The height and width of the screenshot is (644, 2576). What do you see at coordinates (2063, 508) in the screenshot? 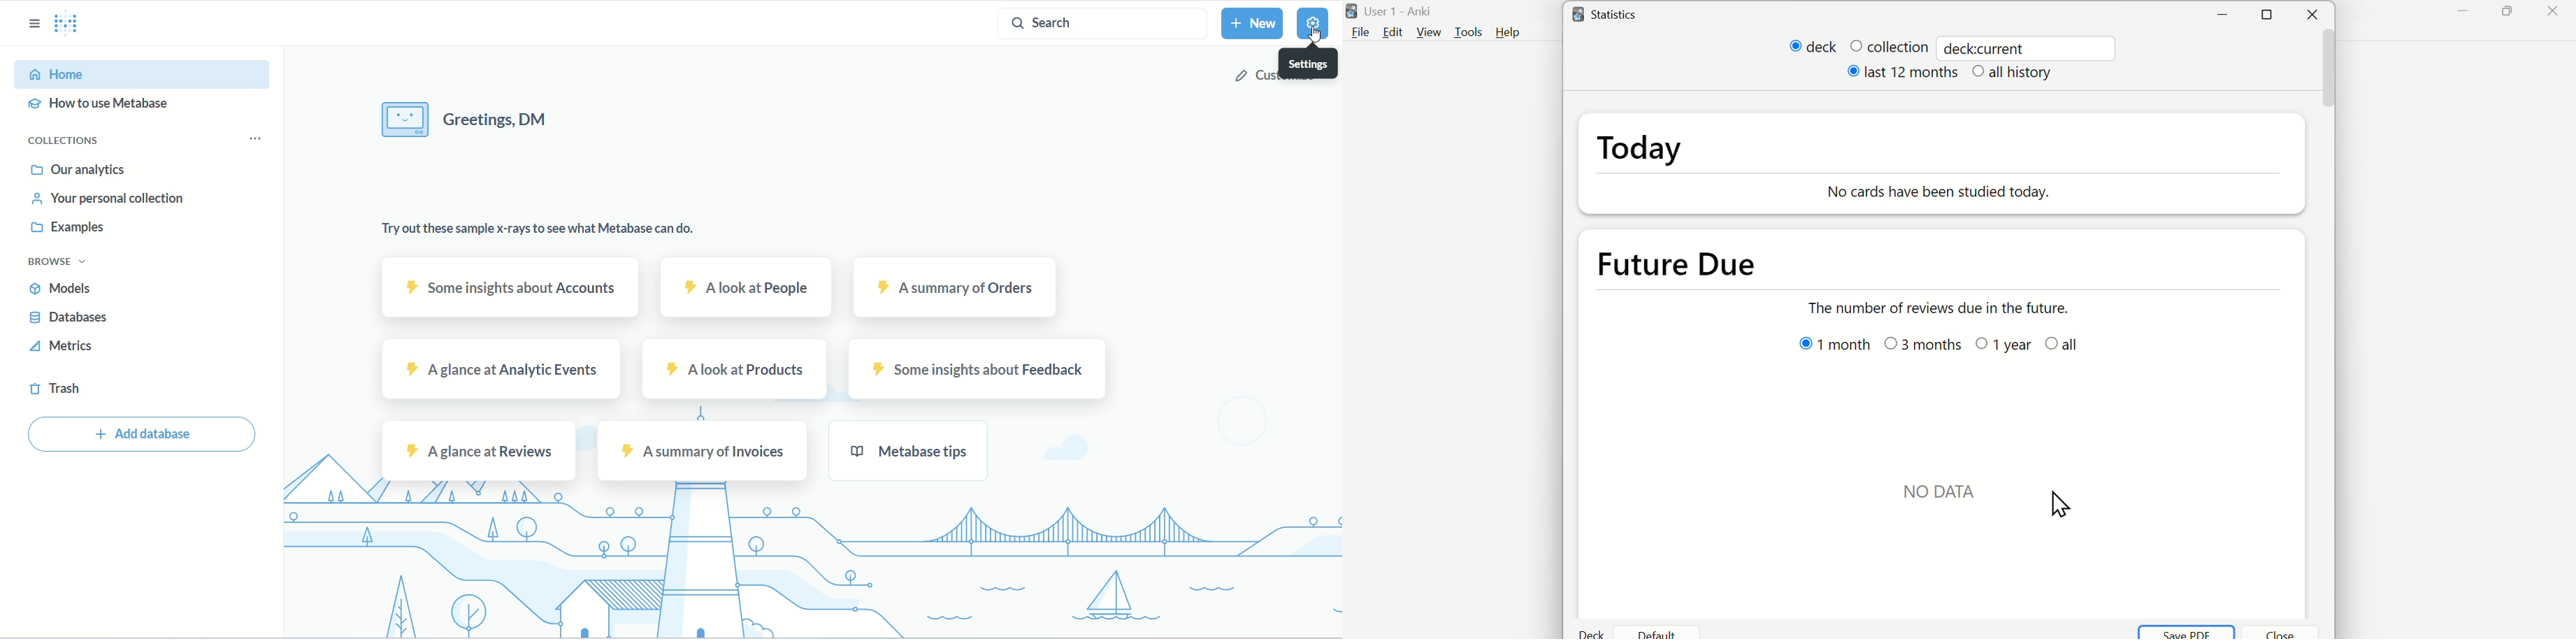
I see `cursor` at bounding box center [2063, 508].